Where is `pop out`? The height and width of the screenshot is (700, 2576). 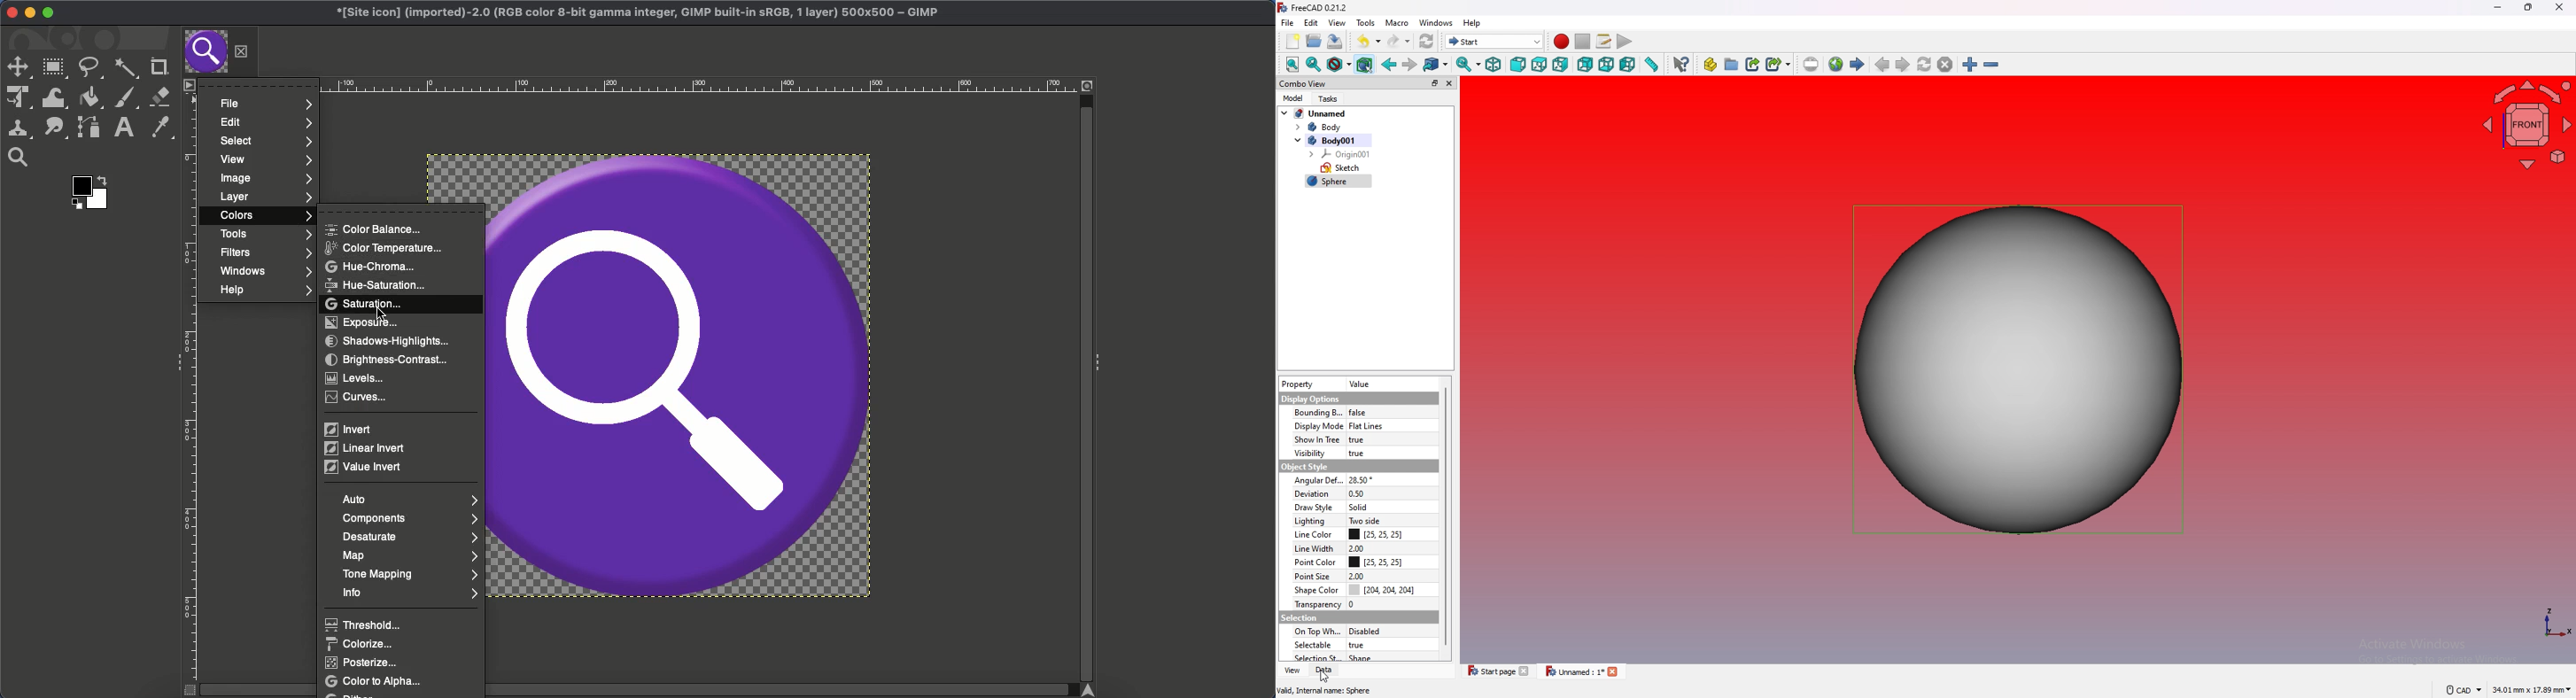
pop out is located at coordinates (1434, 83).